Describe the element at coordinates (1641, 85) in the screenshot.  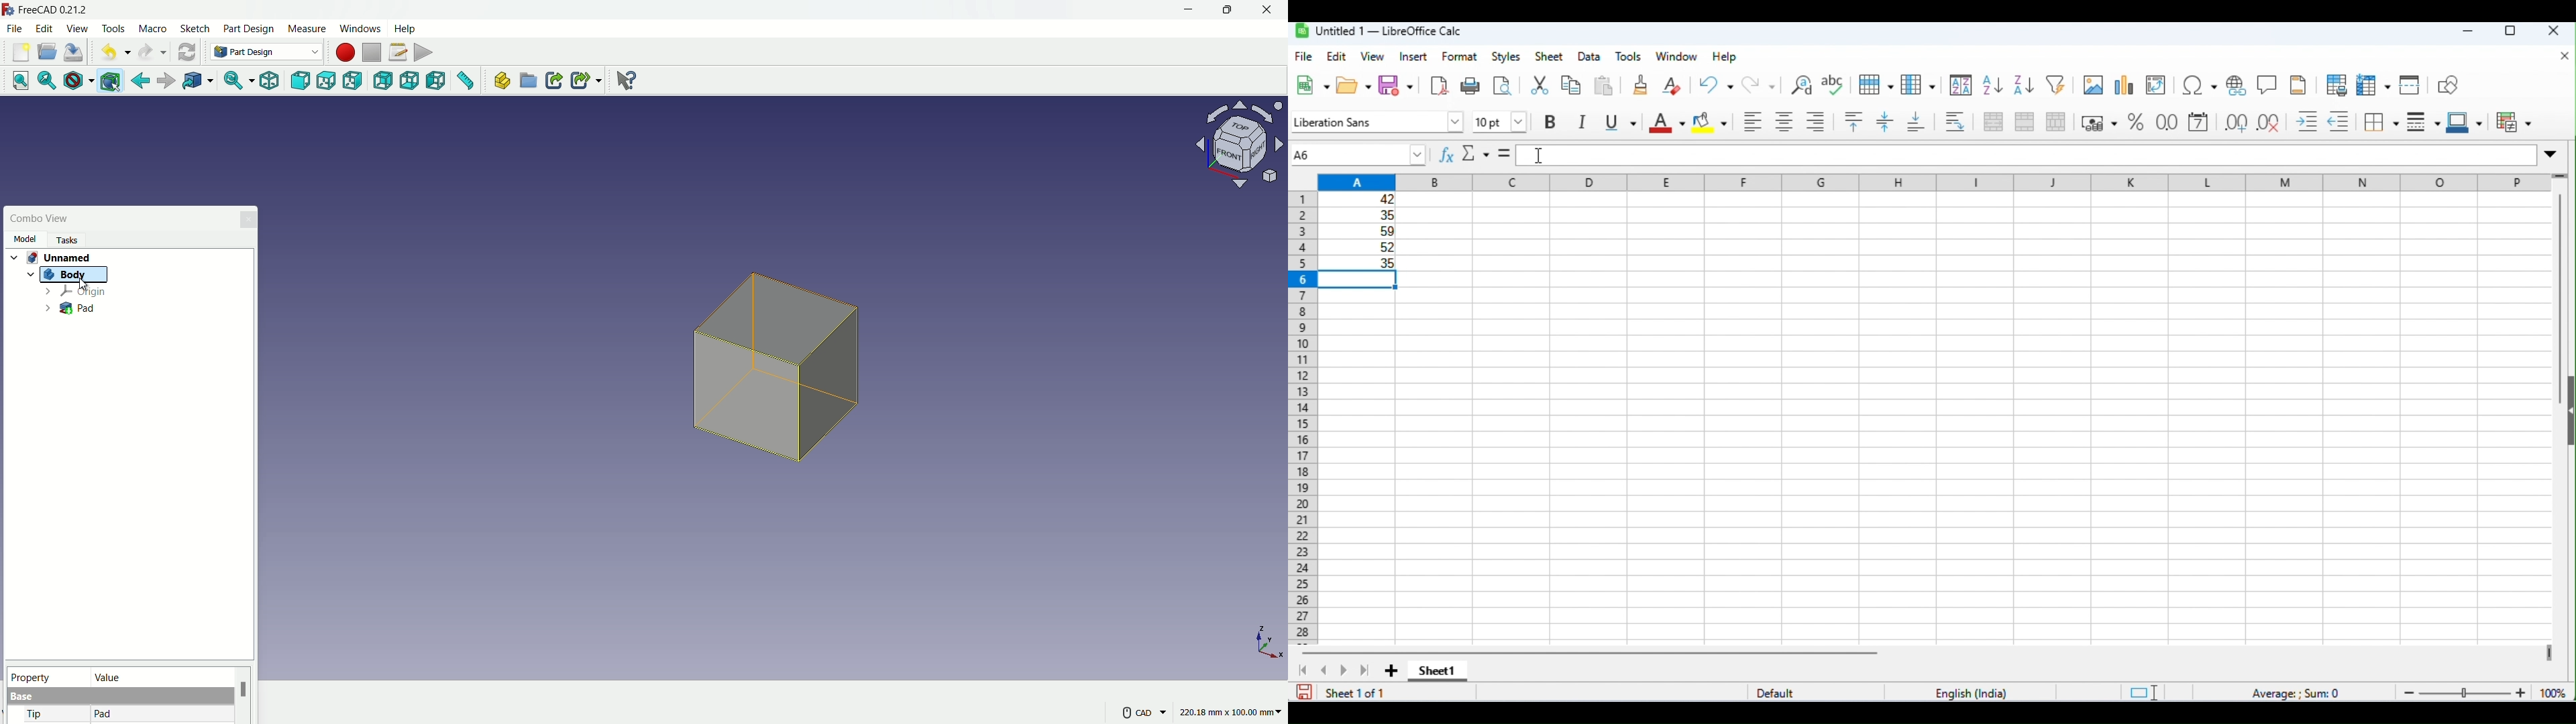
I see `clone` at that location.